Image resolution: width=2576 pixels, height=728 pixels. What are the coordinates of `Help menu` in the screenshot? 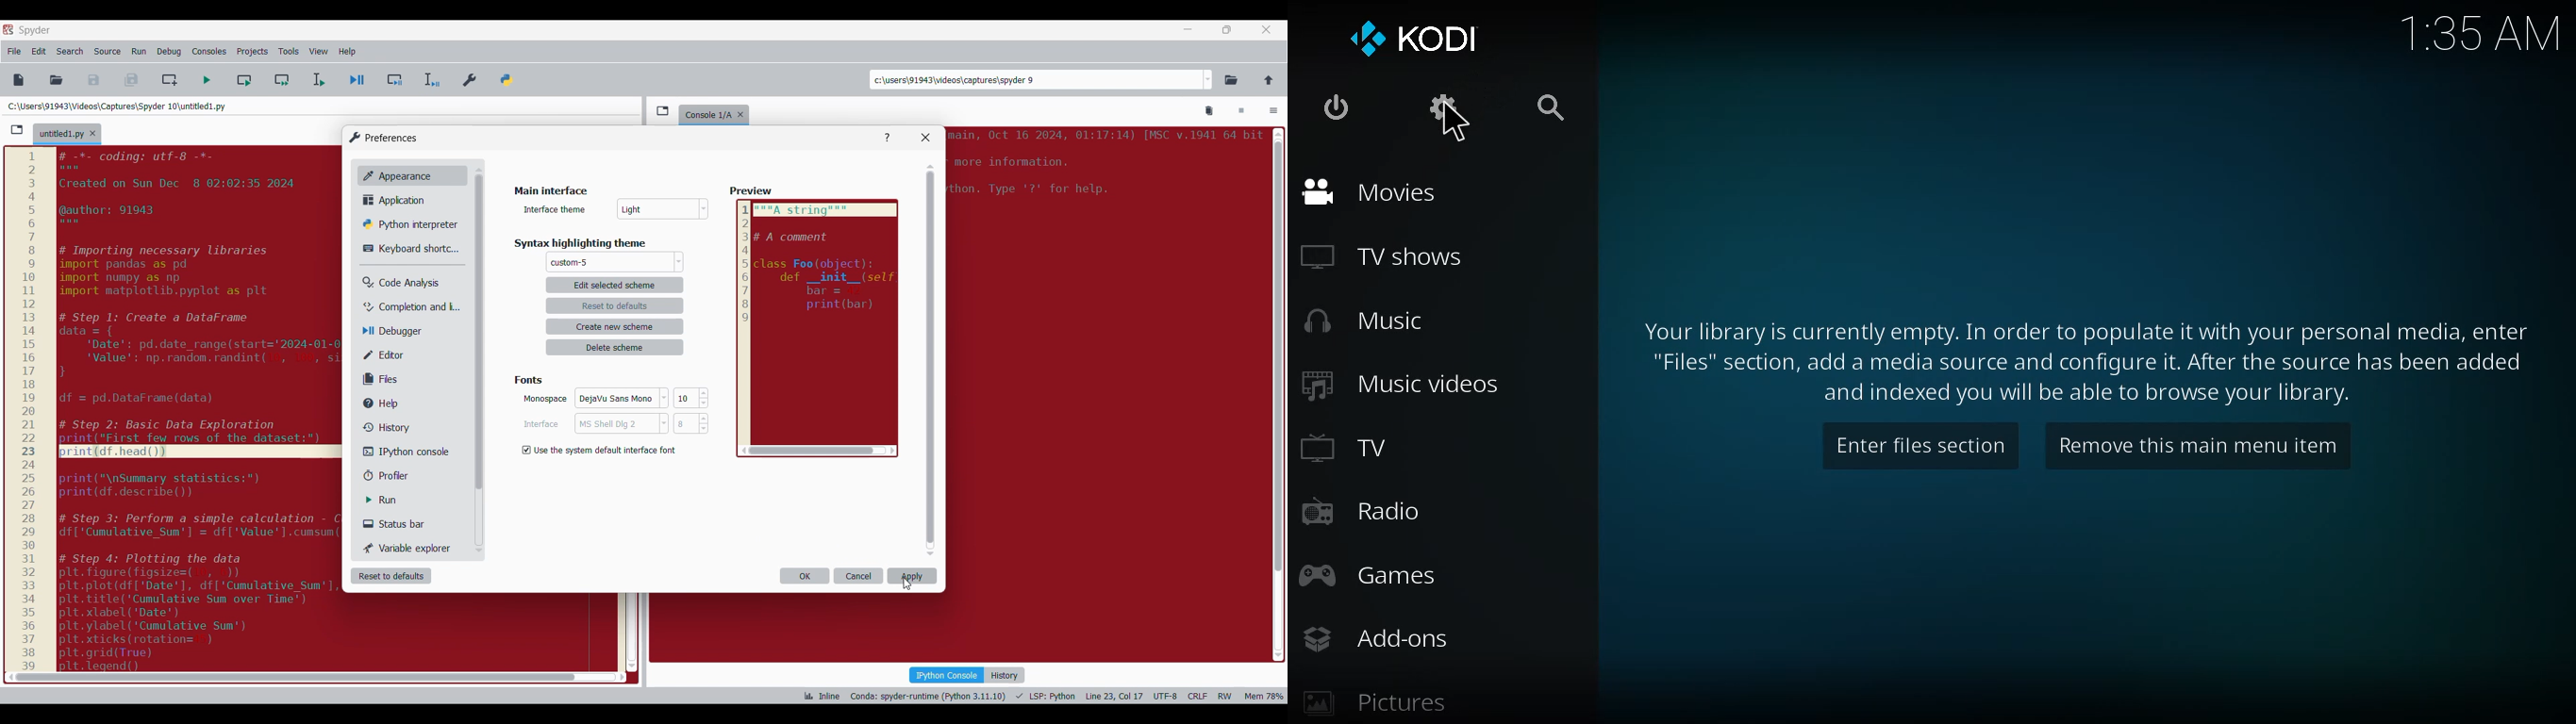 It's located at (347, 52).